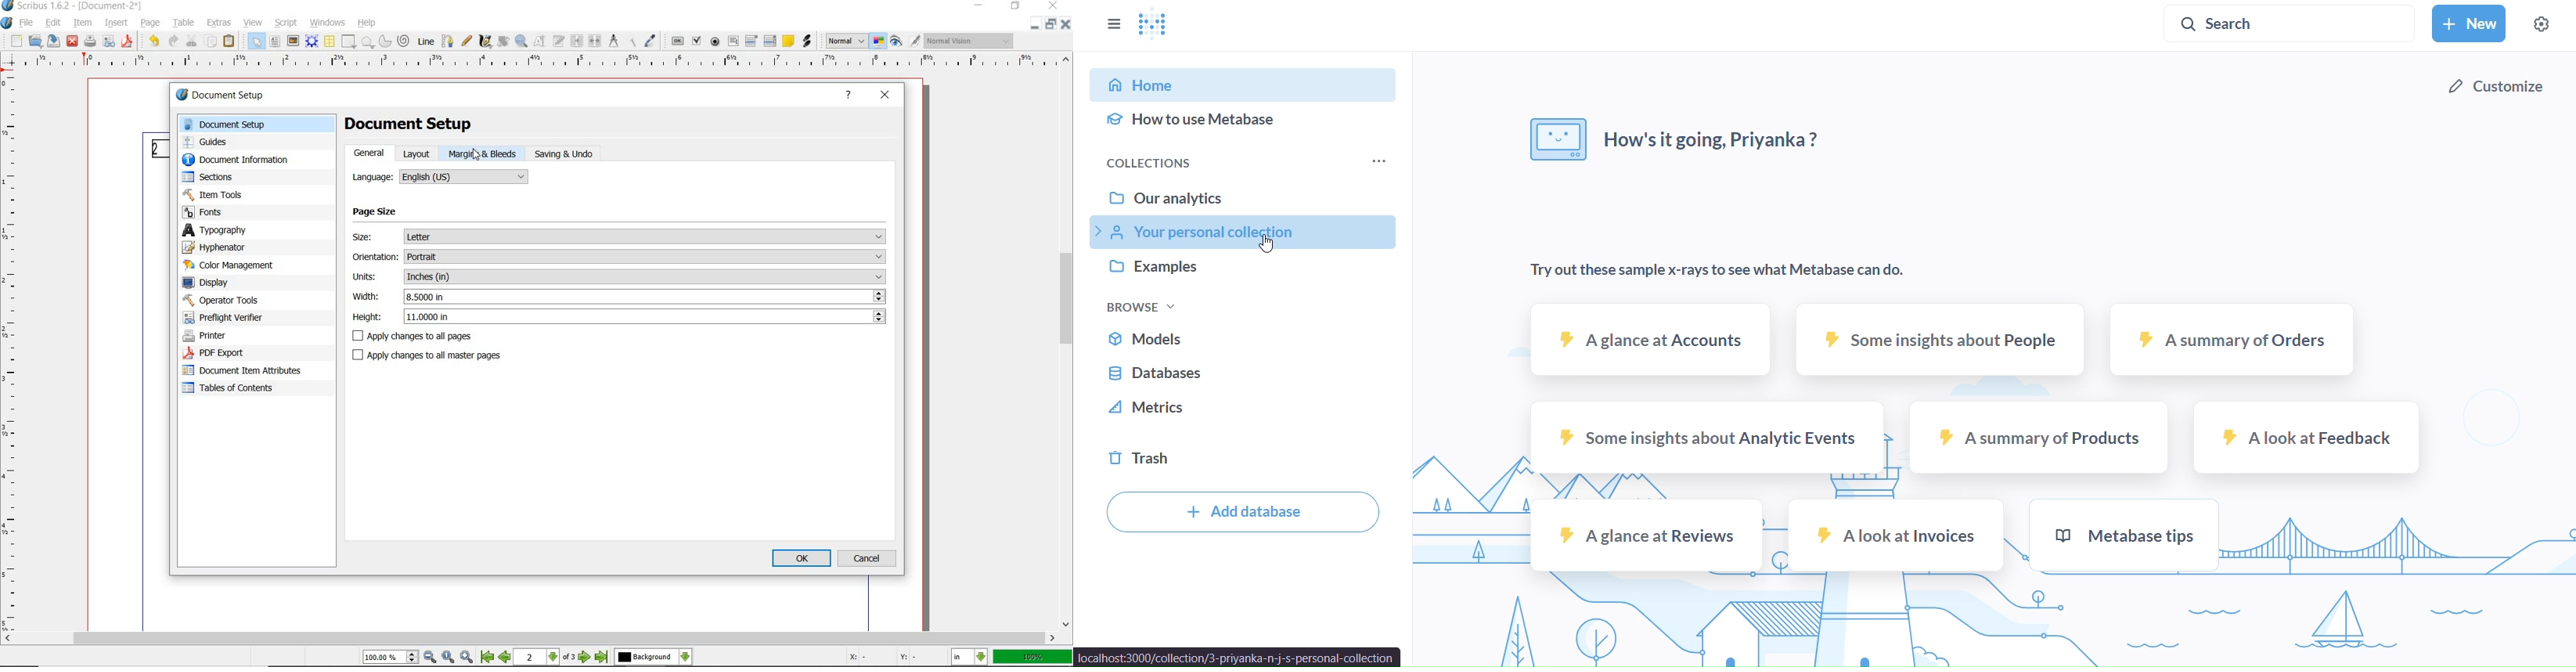 The image size is (2576, 672). Describe the element at coordinates (82, 23) in the screenshot. I see `item` at that location.